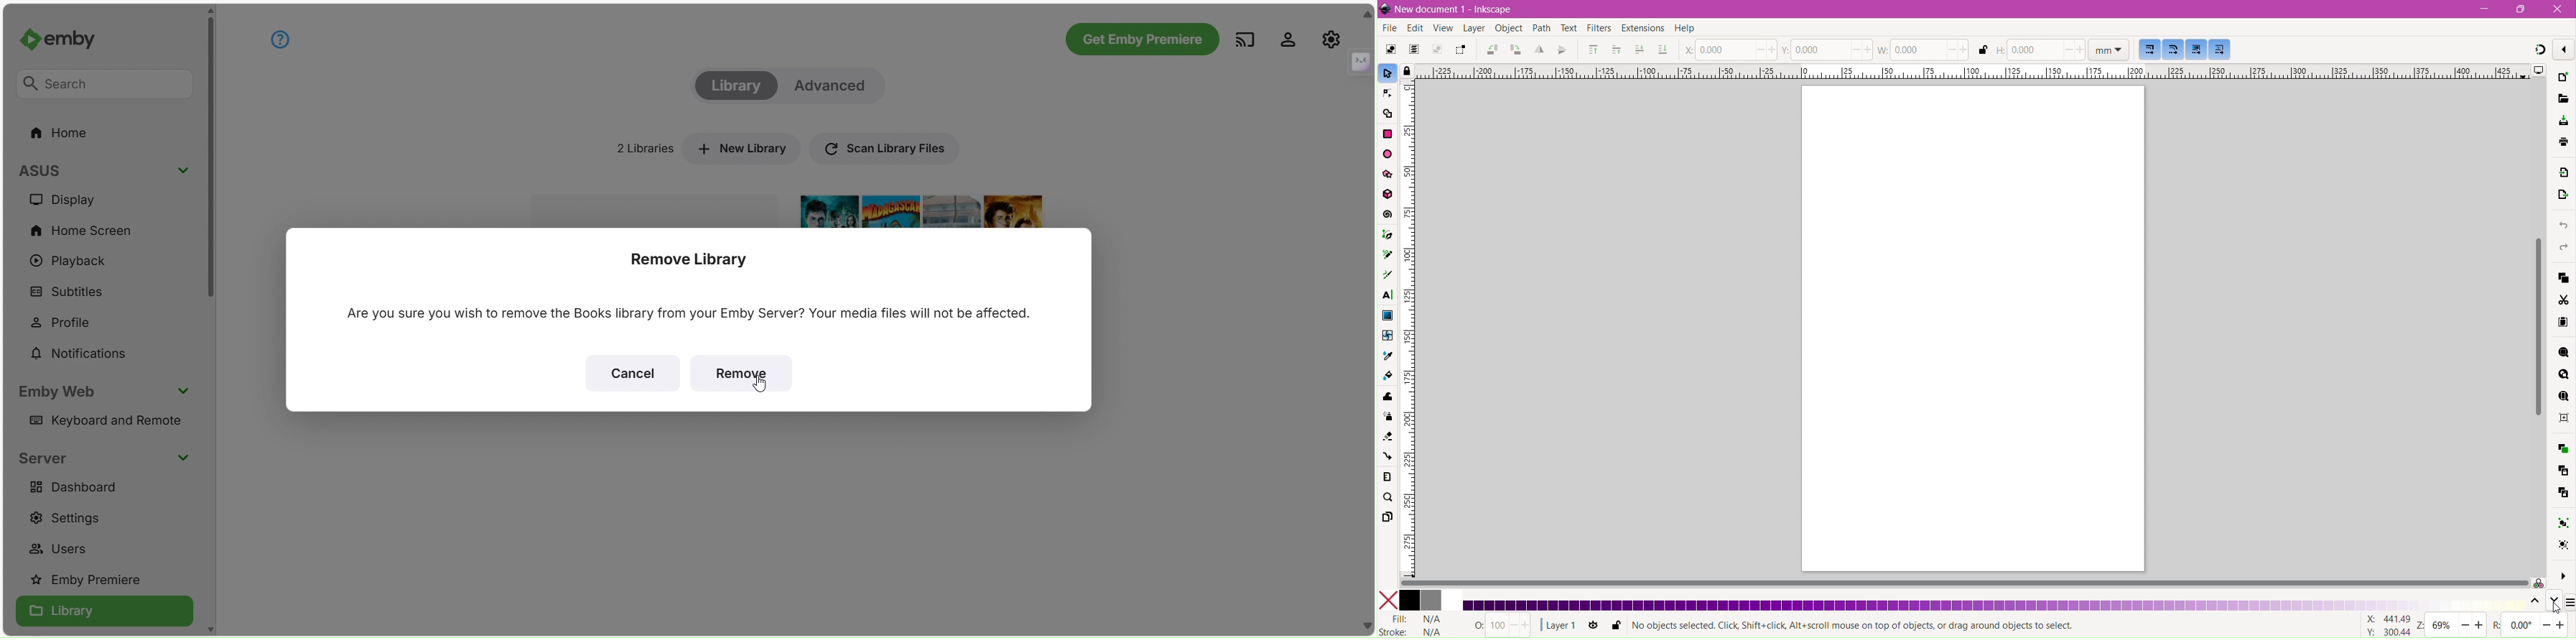 This screenshot has height=644, width=2576. I want to click on Select All in All Layers, so click(1413, 50).